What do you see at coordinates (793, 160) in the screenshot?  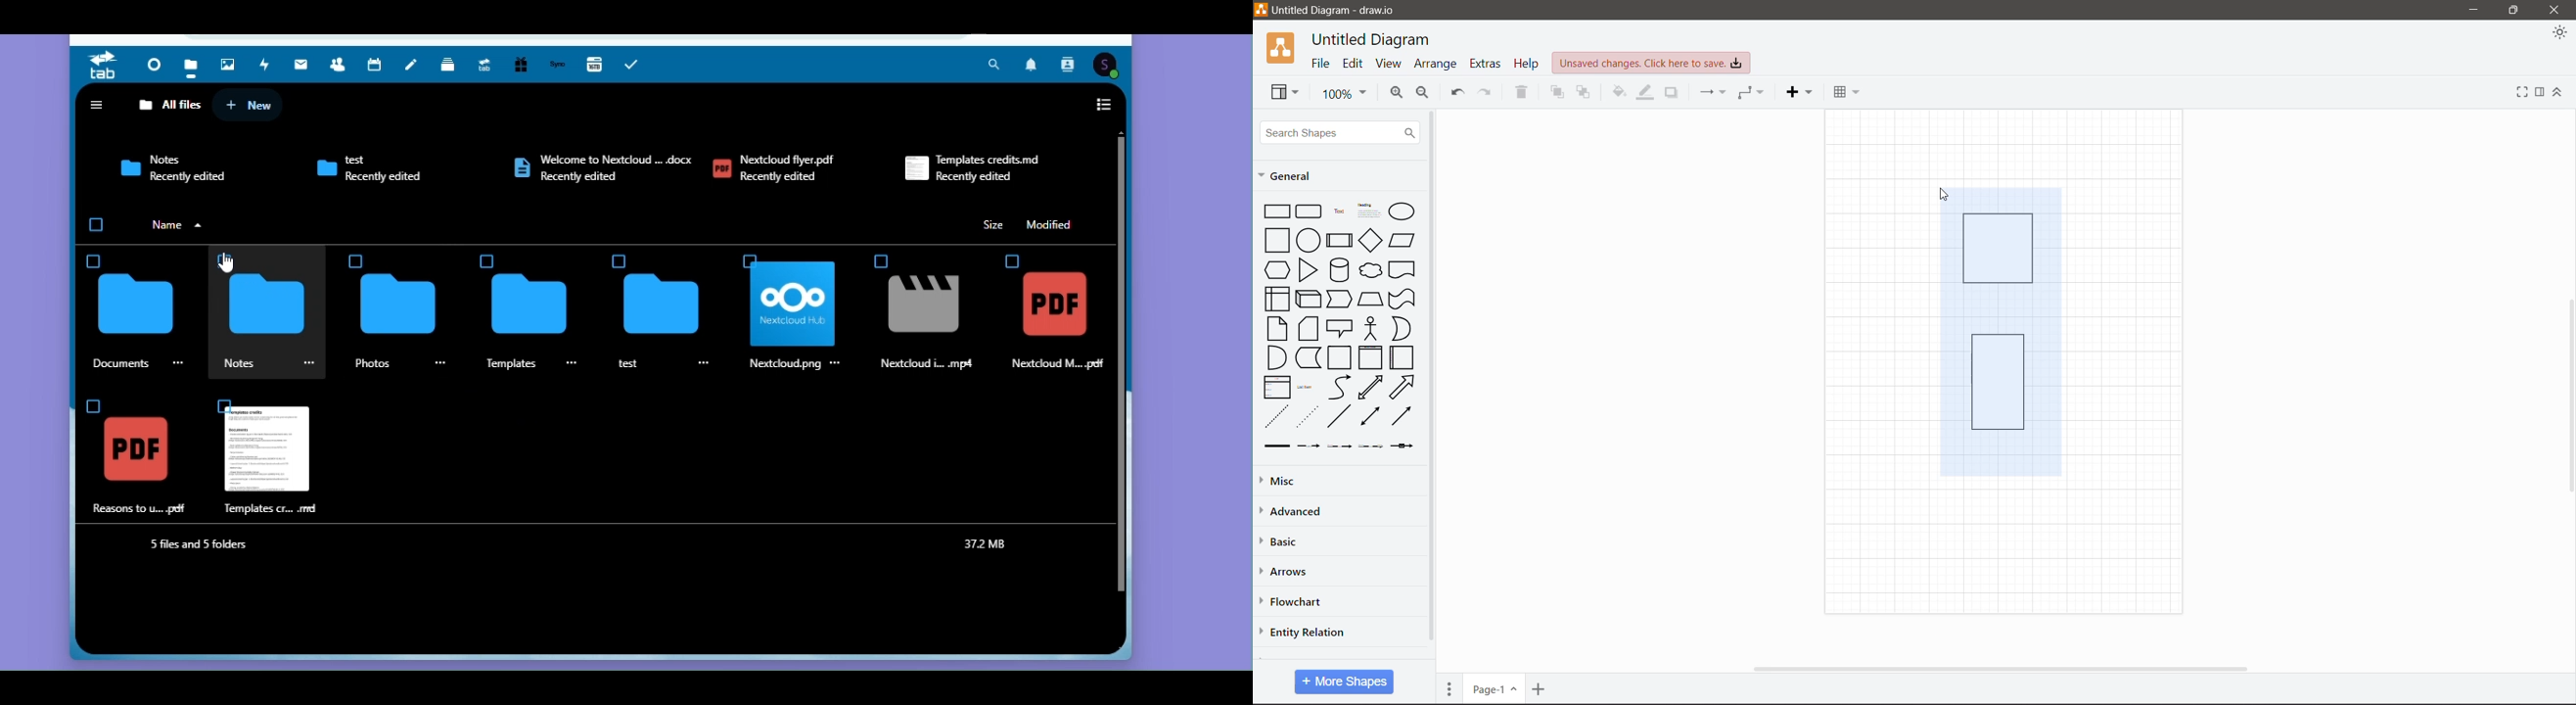 I see `Nextcloud flyer.pdf` at bounding box center [793, 160].